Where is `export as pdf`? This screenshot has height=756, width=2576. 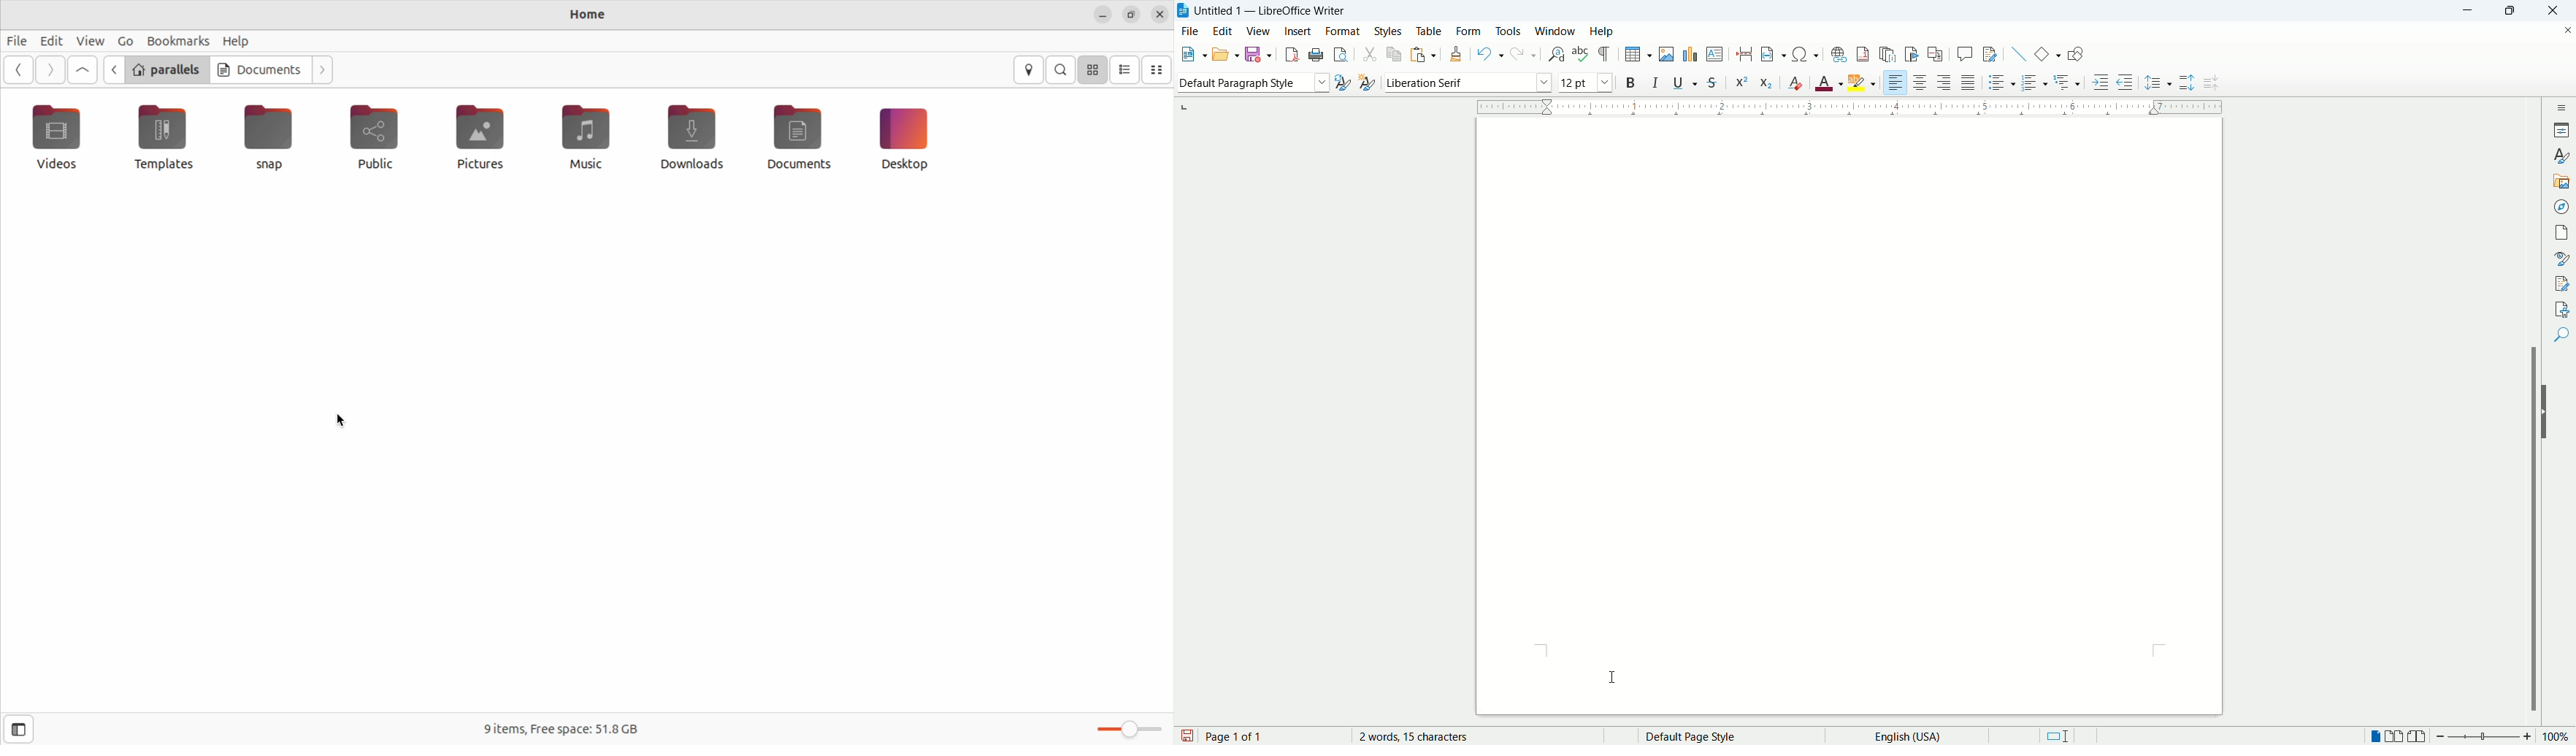 export as pdf is located at coordinates (1289, 54).